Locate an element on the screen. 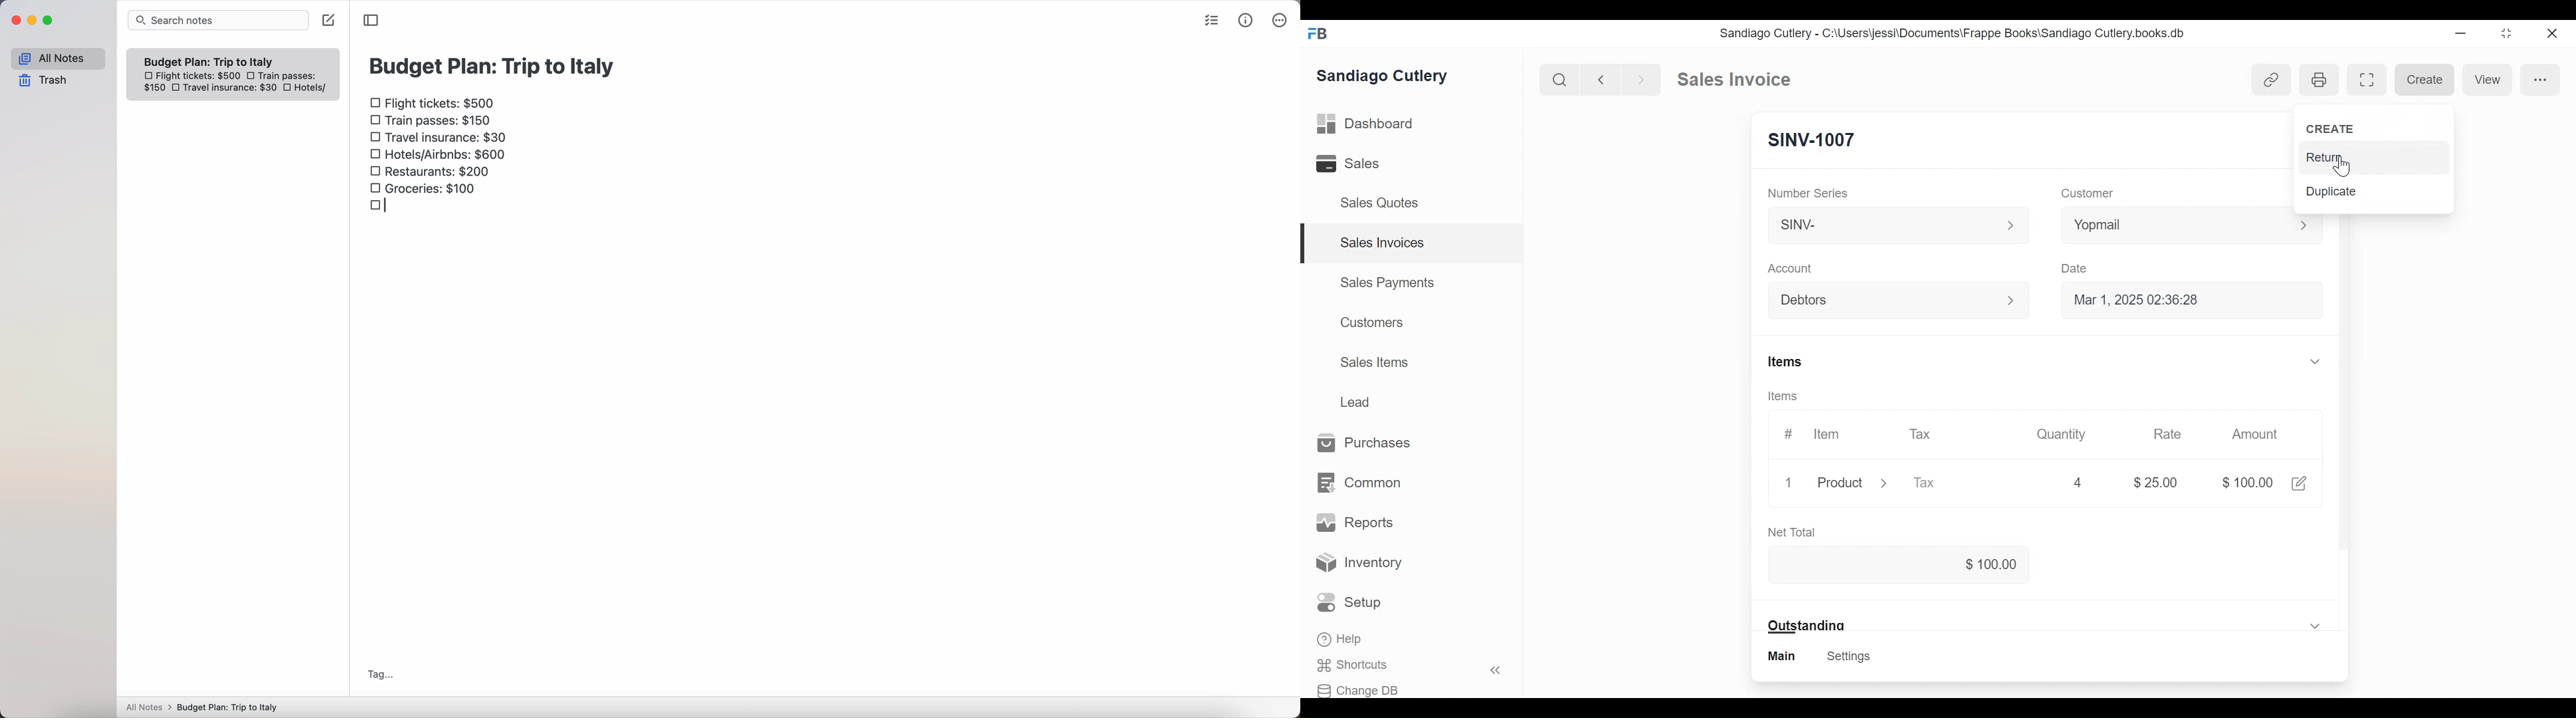 Image resolution: width=2576 pixels, height=728 pixels. Shortcuts is located at coordinates (1351, 665).